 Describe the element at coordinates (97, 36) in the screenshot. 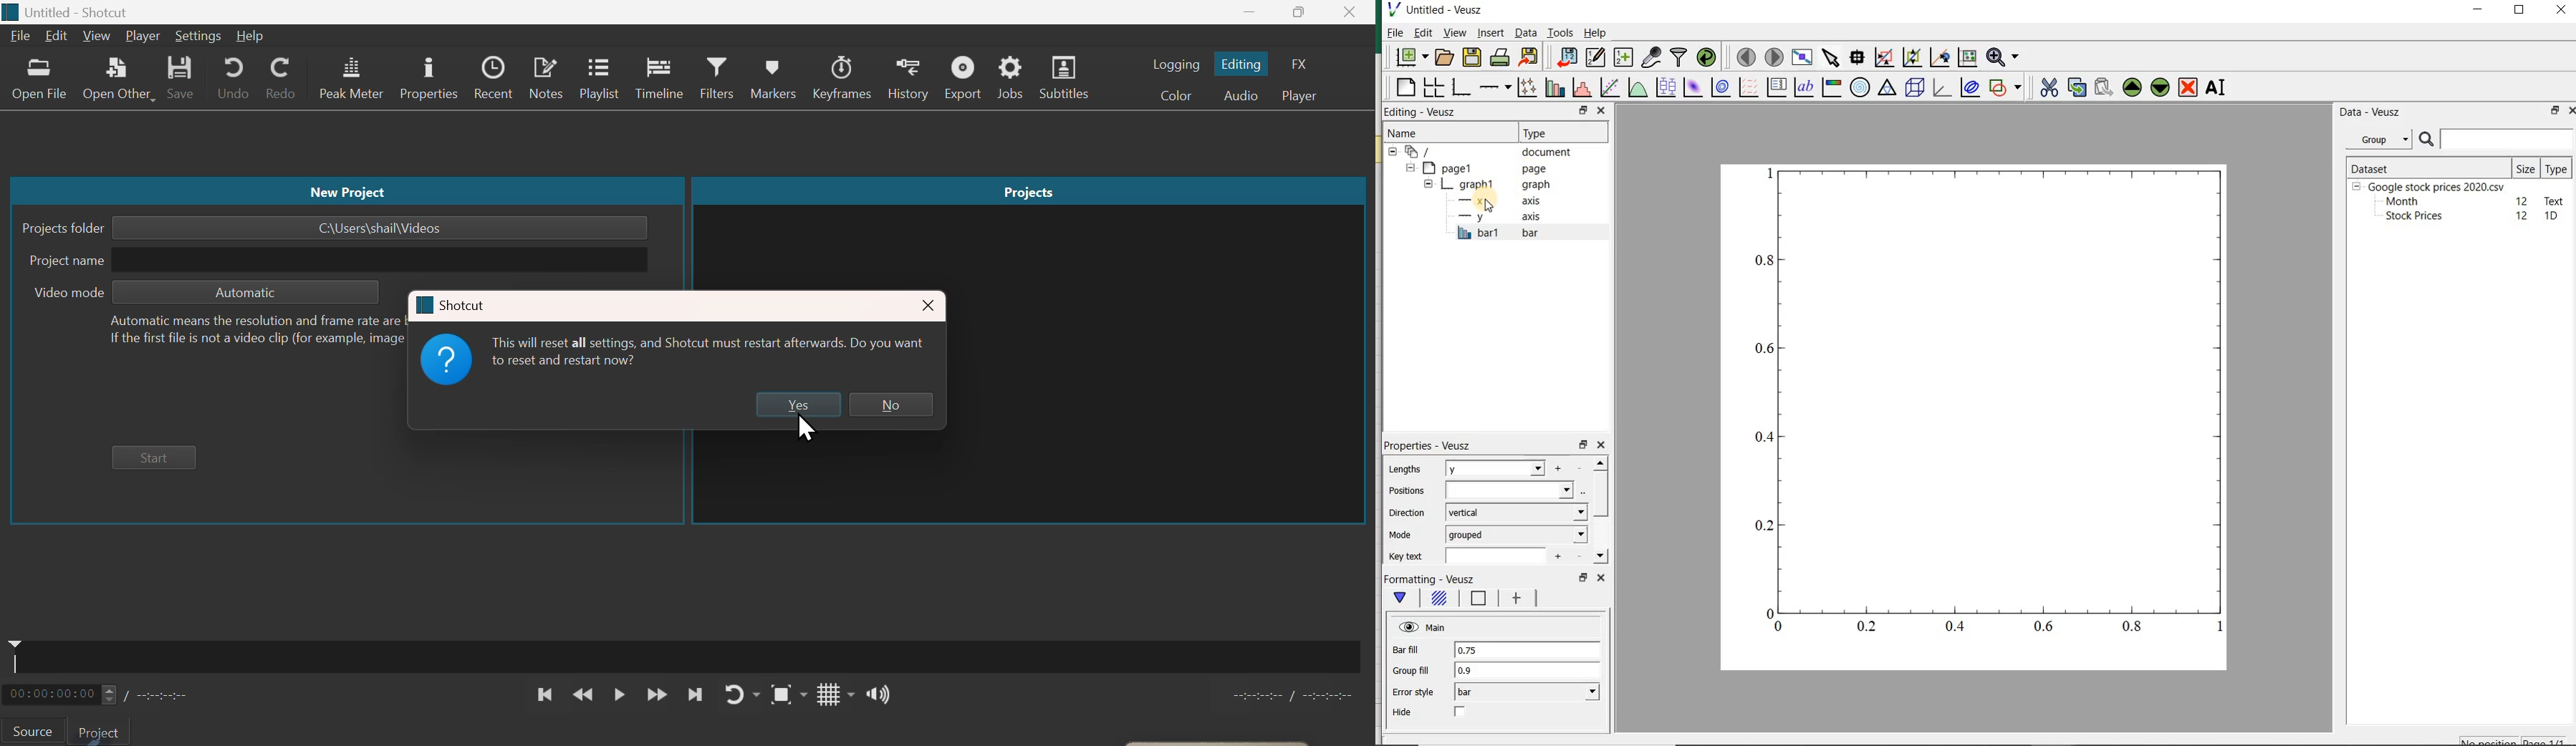

I see `View` at that location.